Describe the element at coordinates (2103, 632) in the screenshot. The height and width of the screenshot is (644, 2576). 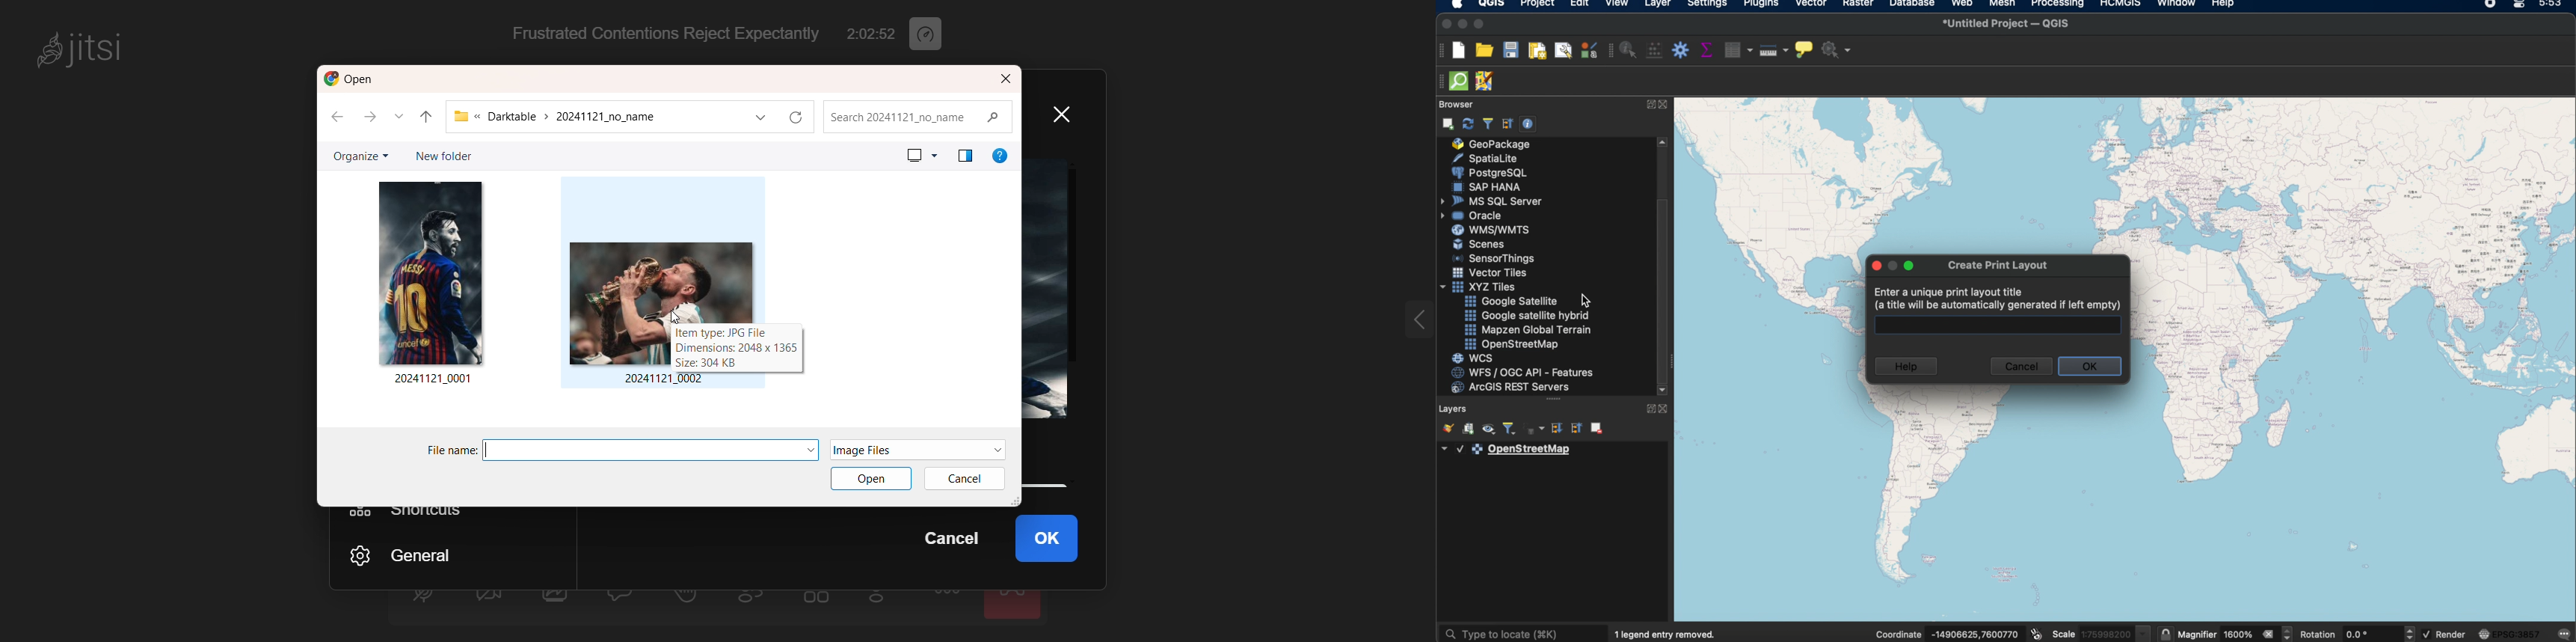
I see `scale` at that location.